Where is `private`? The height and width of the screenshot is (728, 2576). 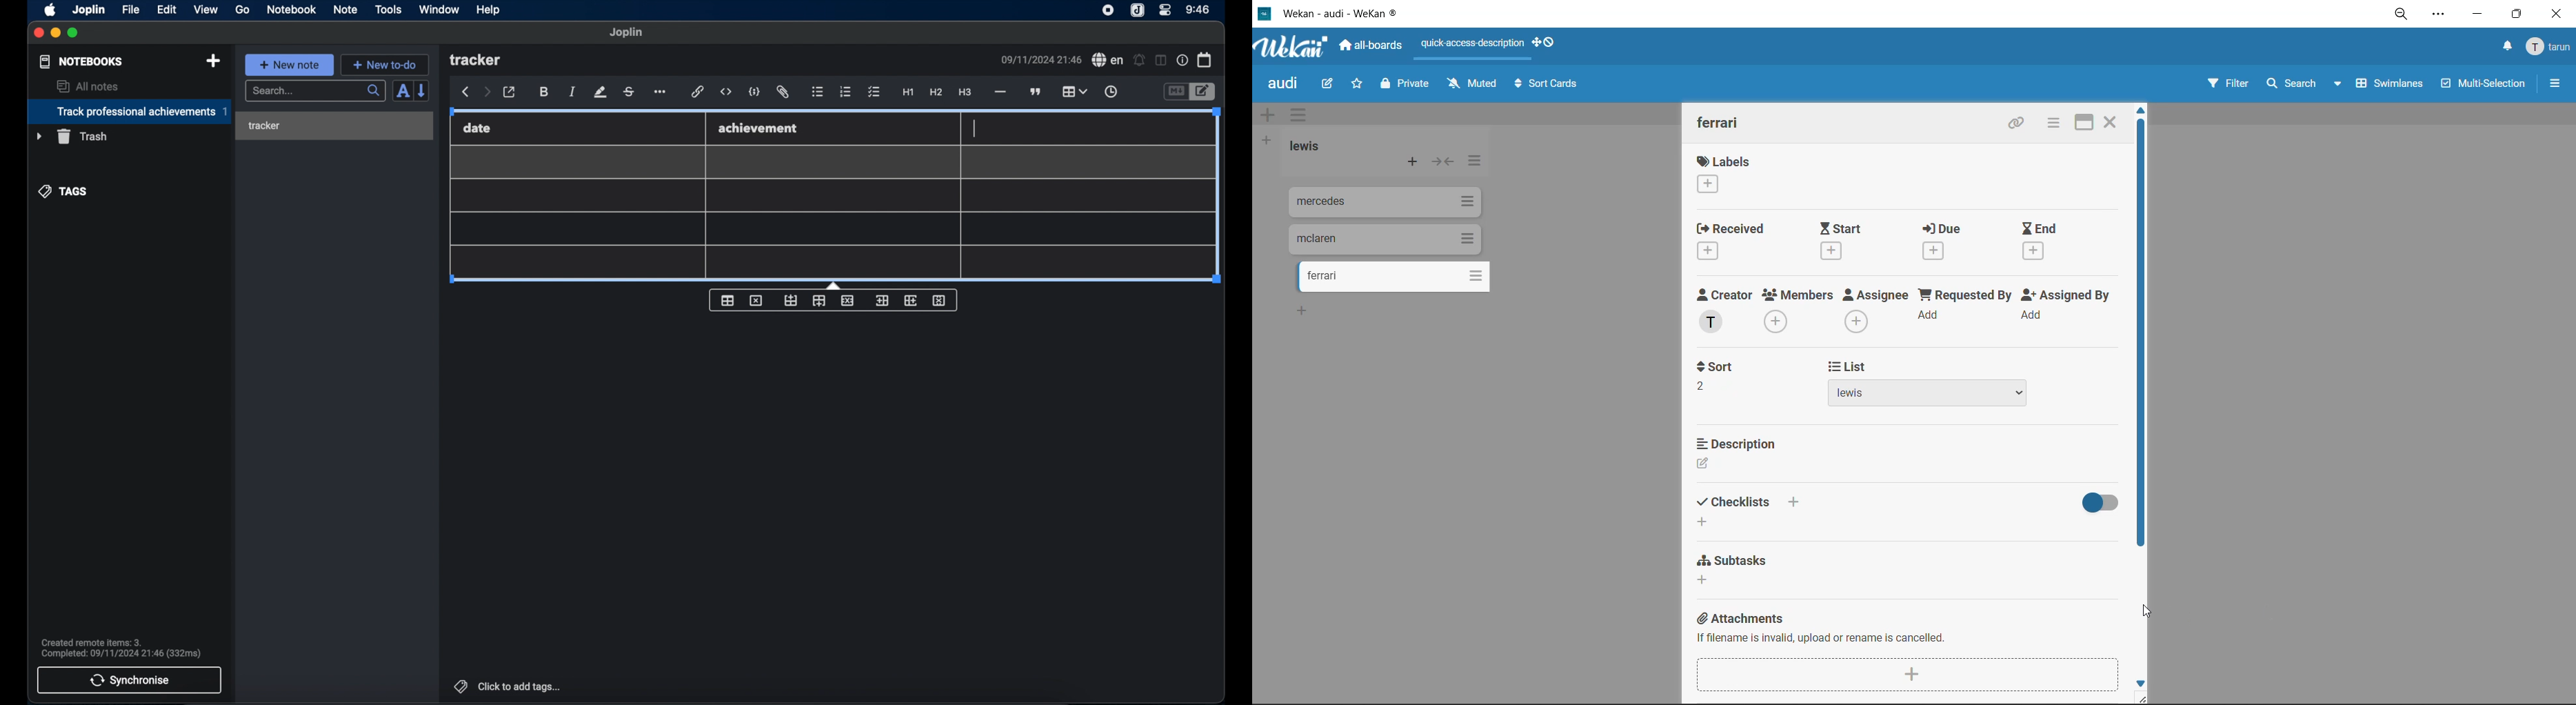 private is located at coordinates (1407, 87).